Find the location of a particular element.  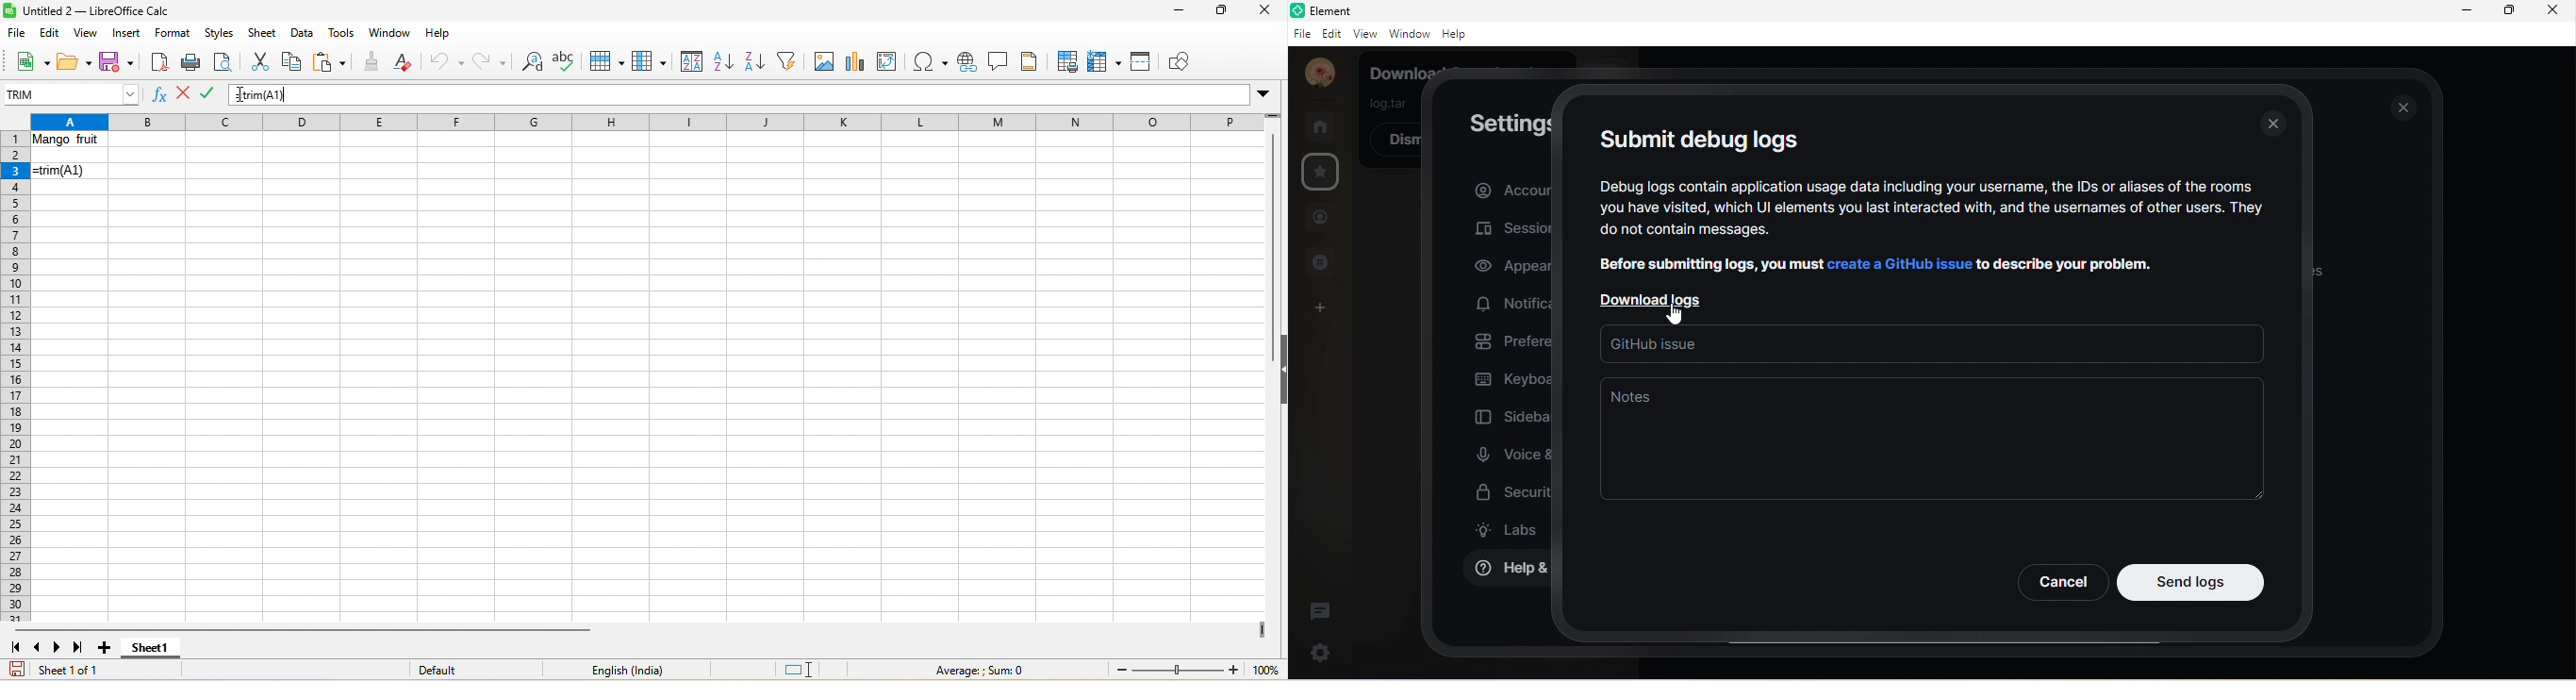

show draw function is located at coordinates (1185, 61).